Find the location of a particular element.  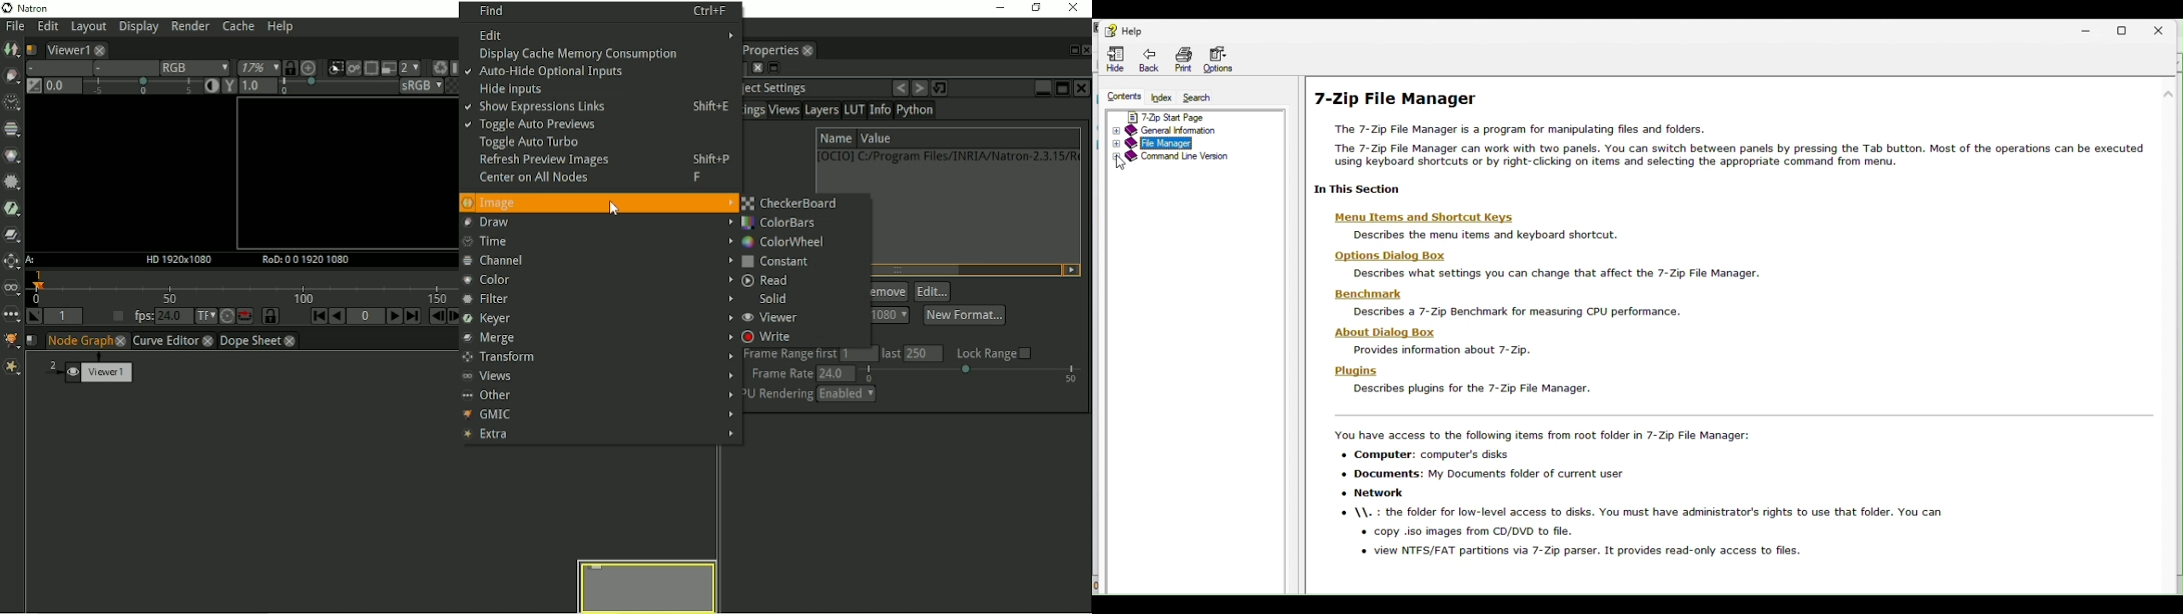

 is located at coordinates (1145, 60).